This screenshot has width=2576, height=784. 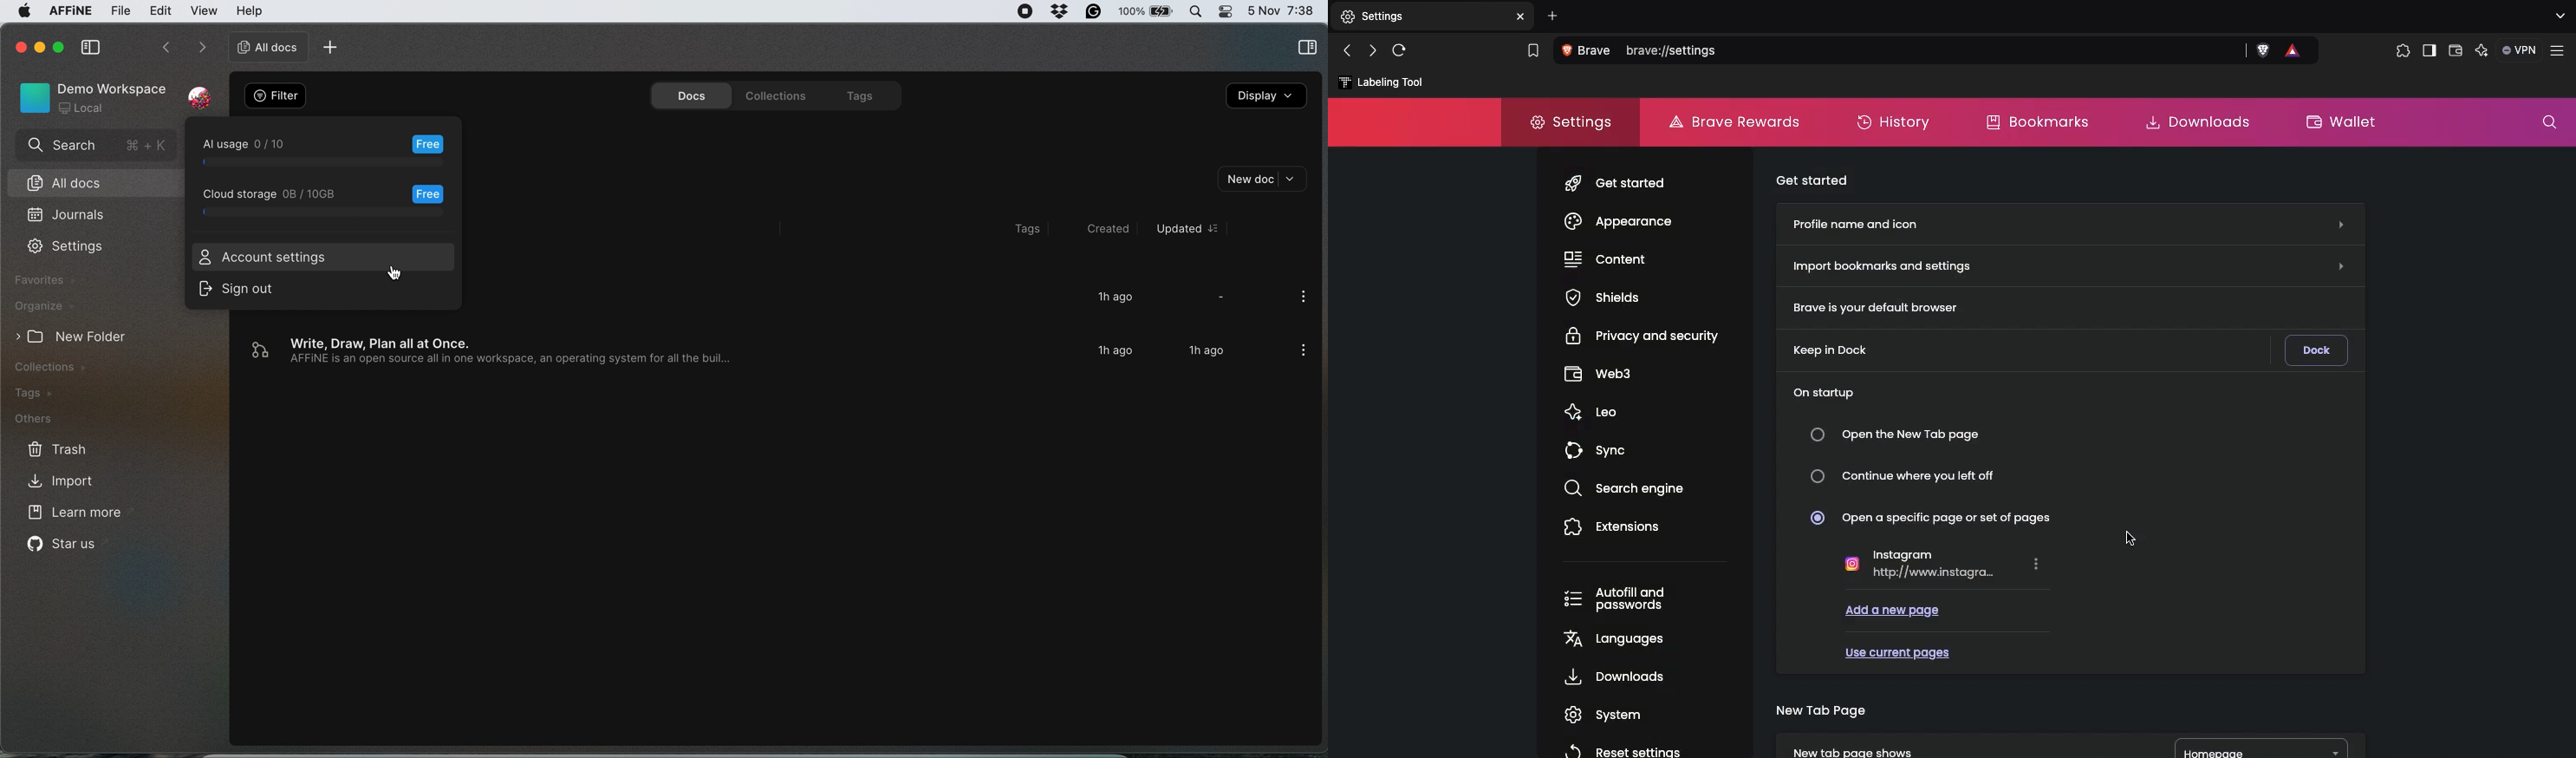 I want to click on view, so click(x=206, y=11).